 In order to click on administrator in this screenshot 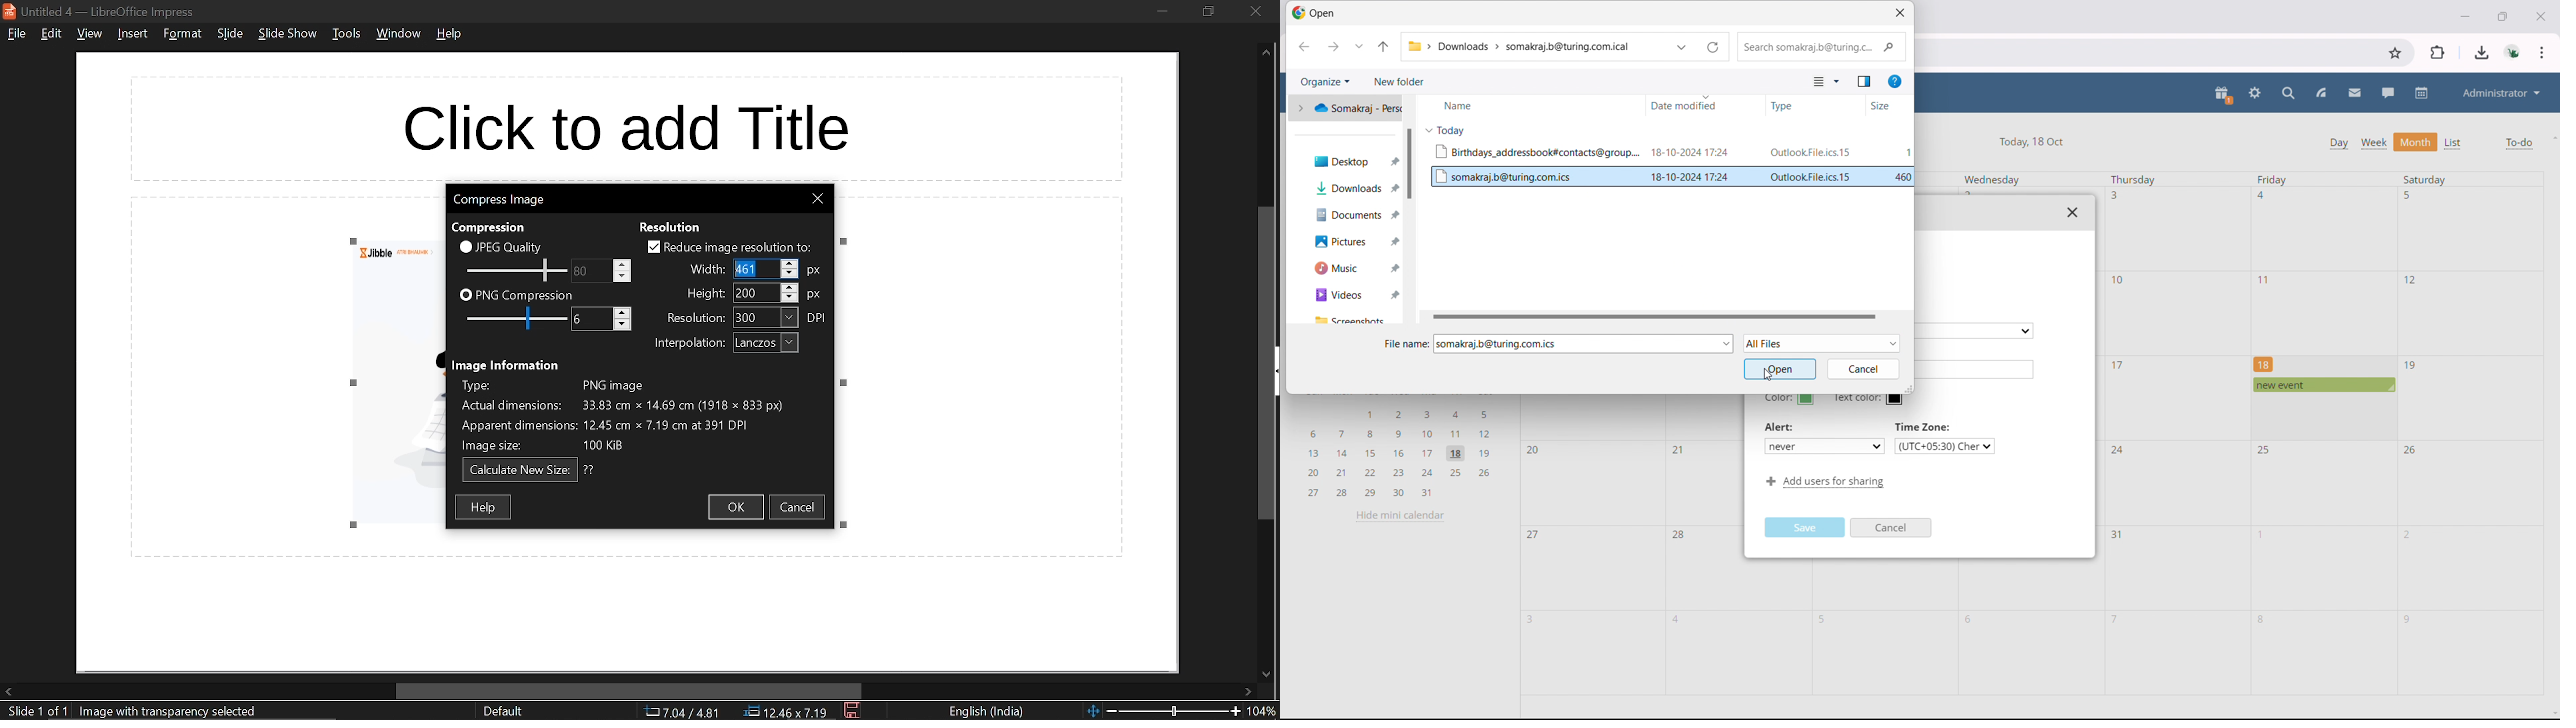, I will do `click(2500, 93)`.